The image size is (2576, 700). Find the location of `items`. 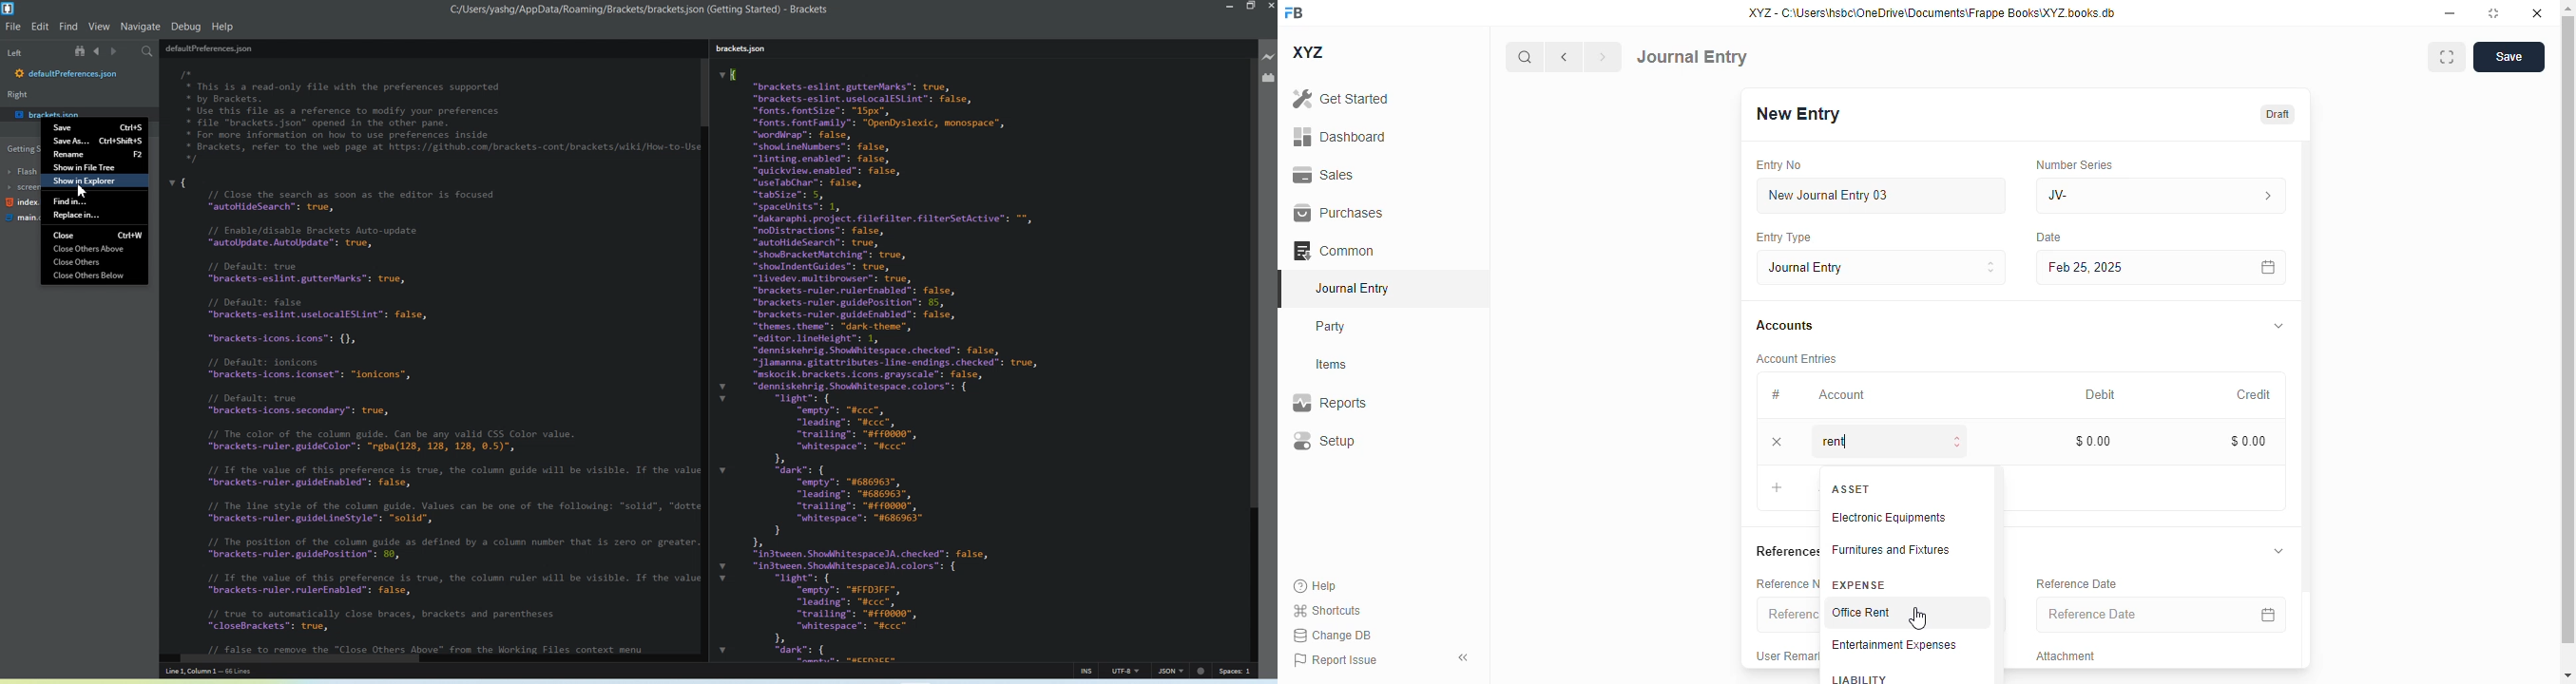

items is located at coordinates (1332, 365).